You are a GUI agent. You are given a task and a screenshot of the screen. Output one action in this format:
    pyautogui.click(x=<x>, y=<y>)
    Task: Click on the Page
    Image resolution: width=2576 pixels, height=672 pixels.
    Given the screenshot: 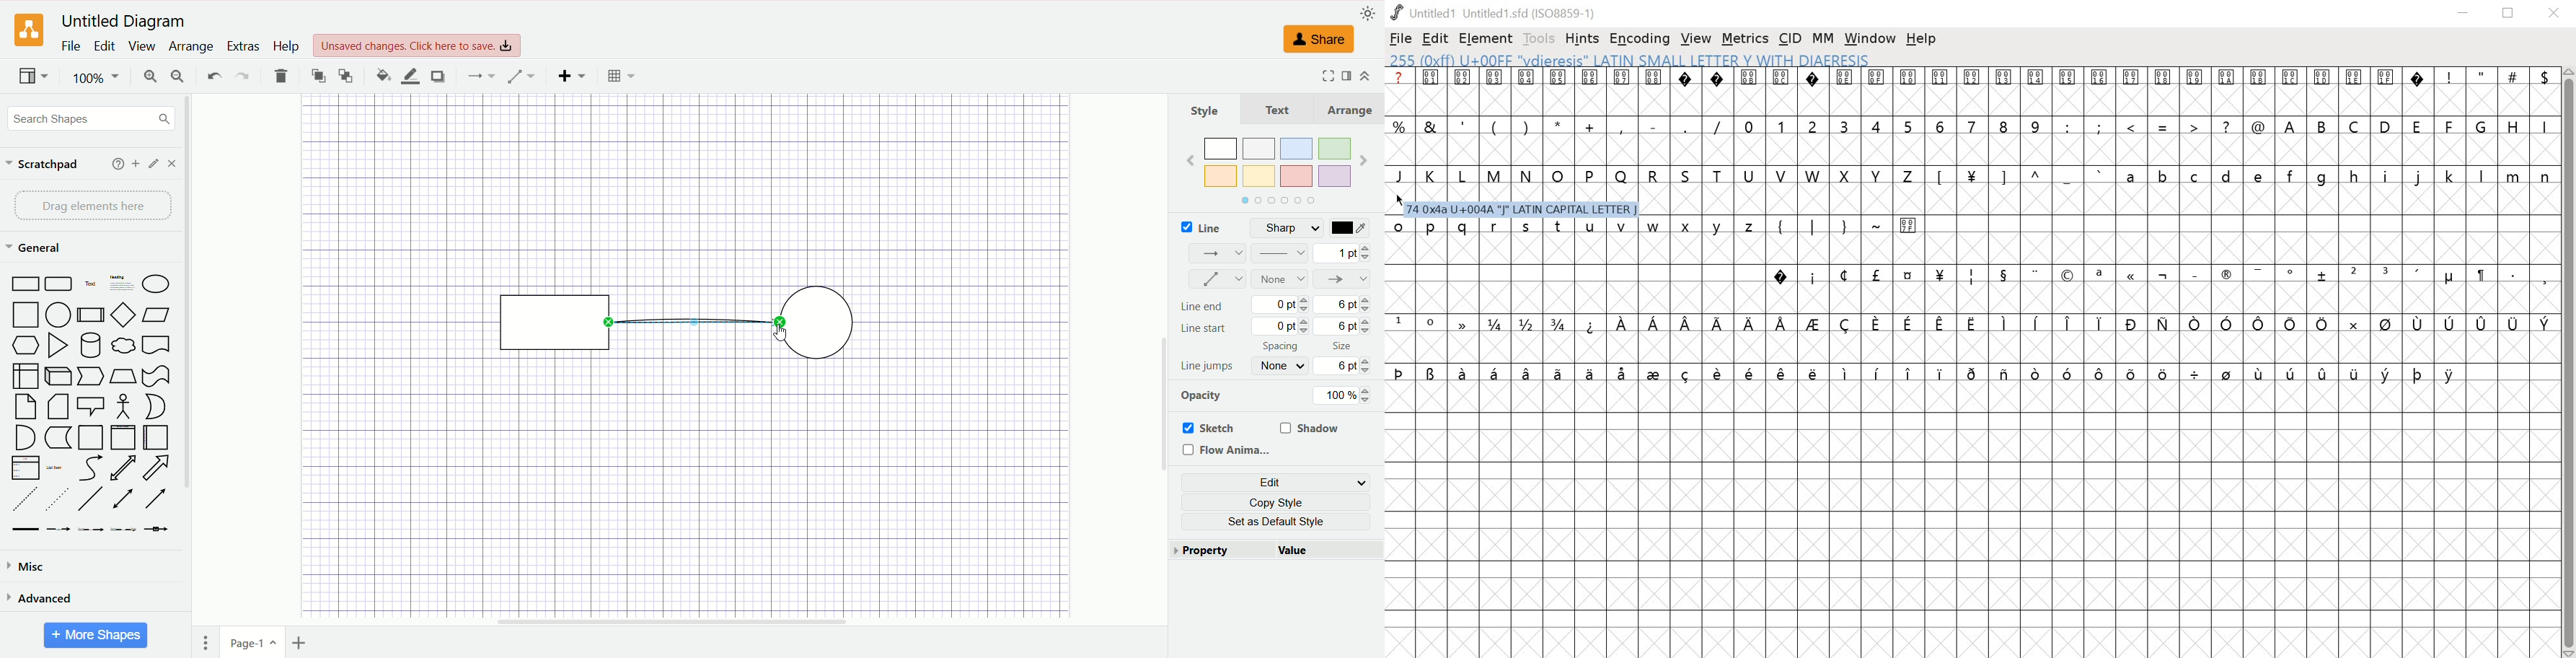 What is the action you would take?
    pyautogui.click(x=89, y=437)
    